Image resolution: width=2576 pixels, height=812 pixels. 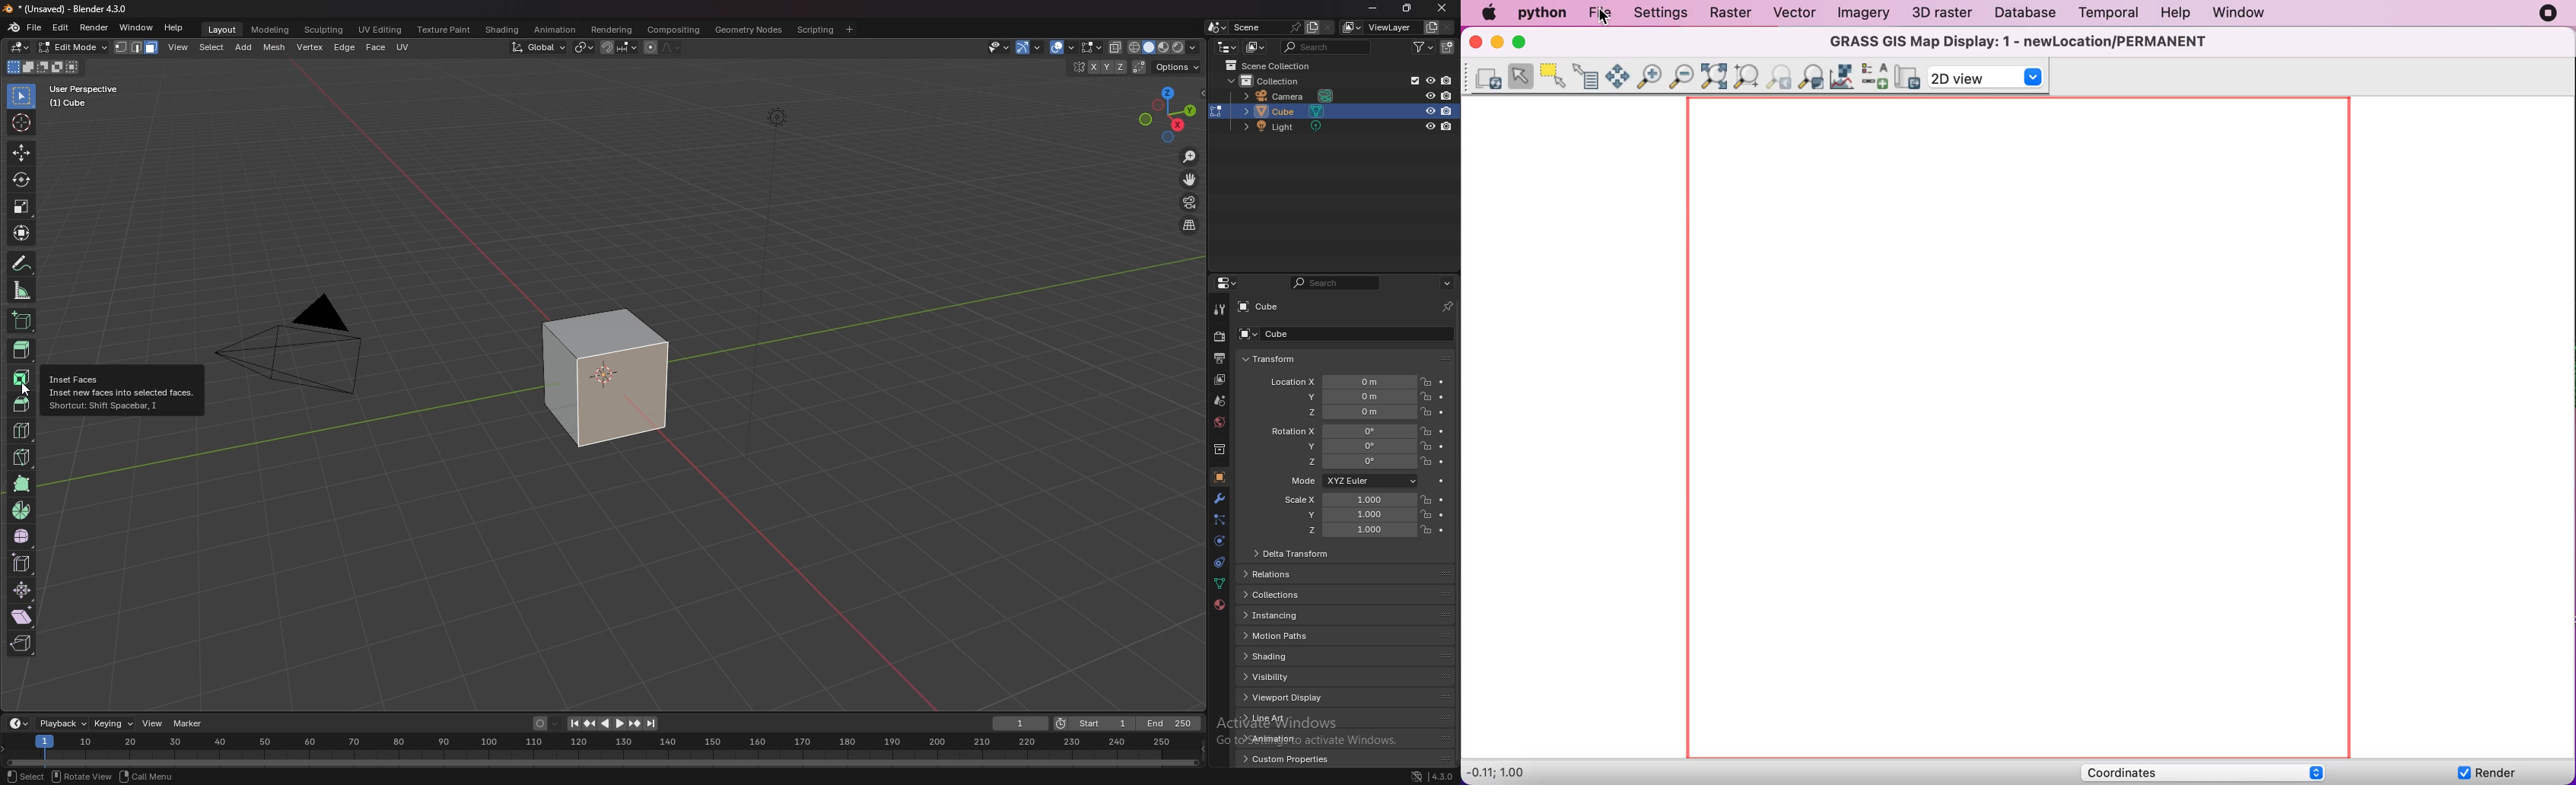 I want to click on edge slide, so click(x=24, y=563).